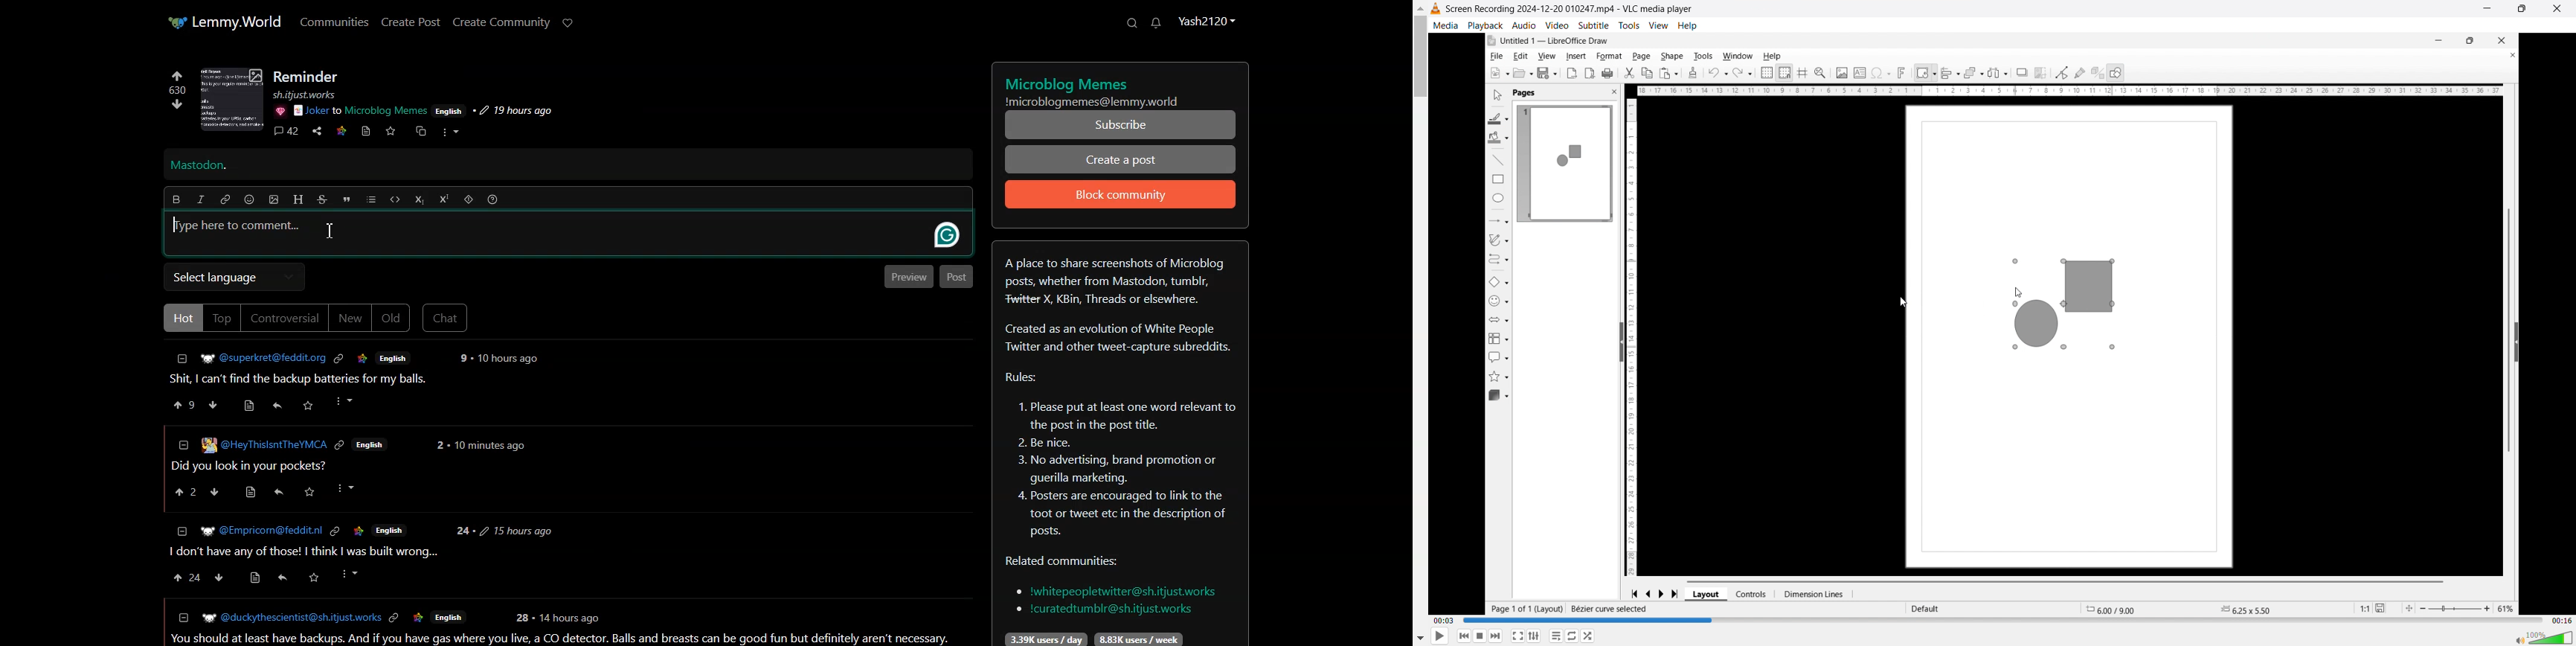  What do you see at coordinates (489, 447) in the screenshot?
I see `10 minutes ago` at bounding box center [489, 447].